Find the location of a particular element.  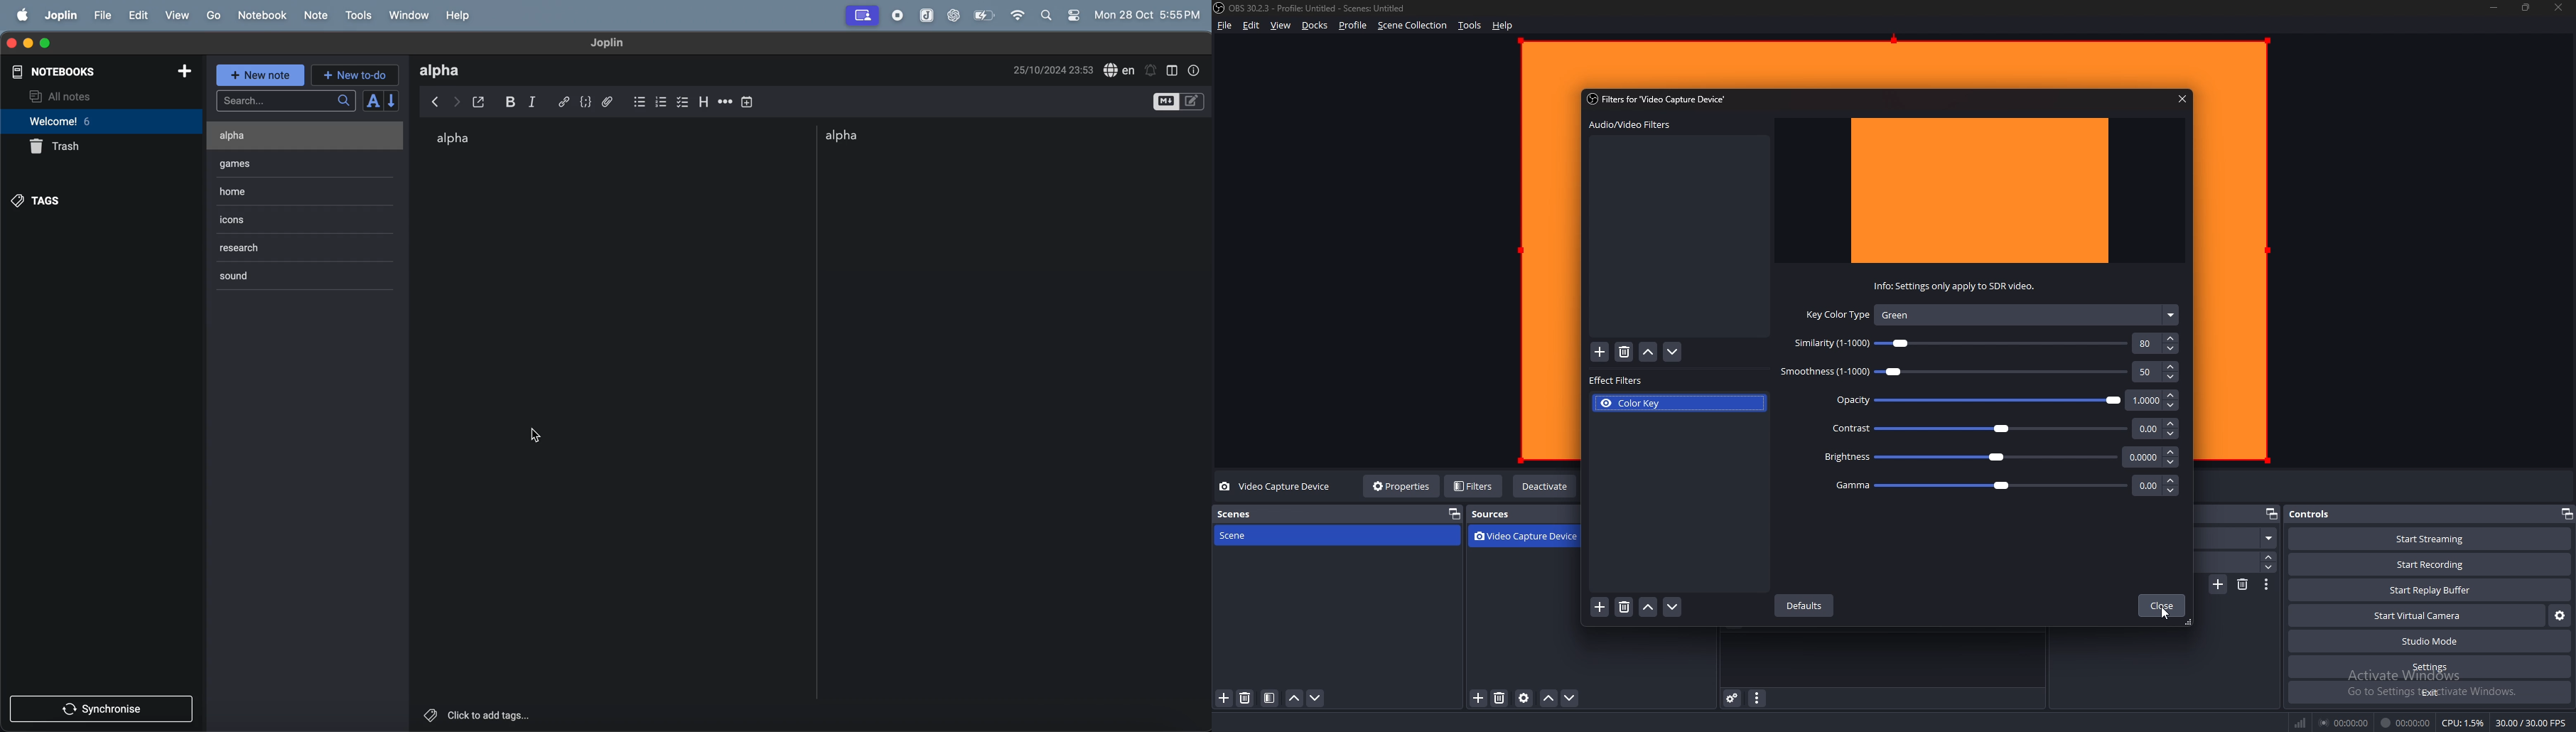

source properties is located at coordinates (1524, 699).